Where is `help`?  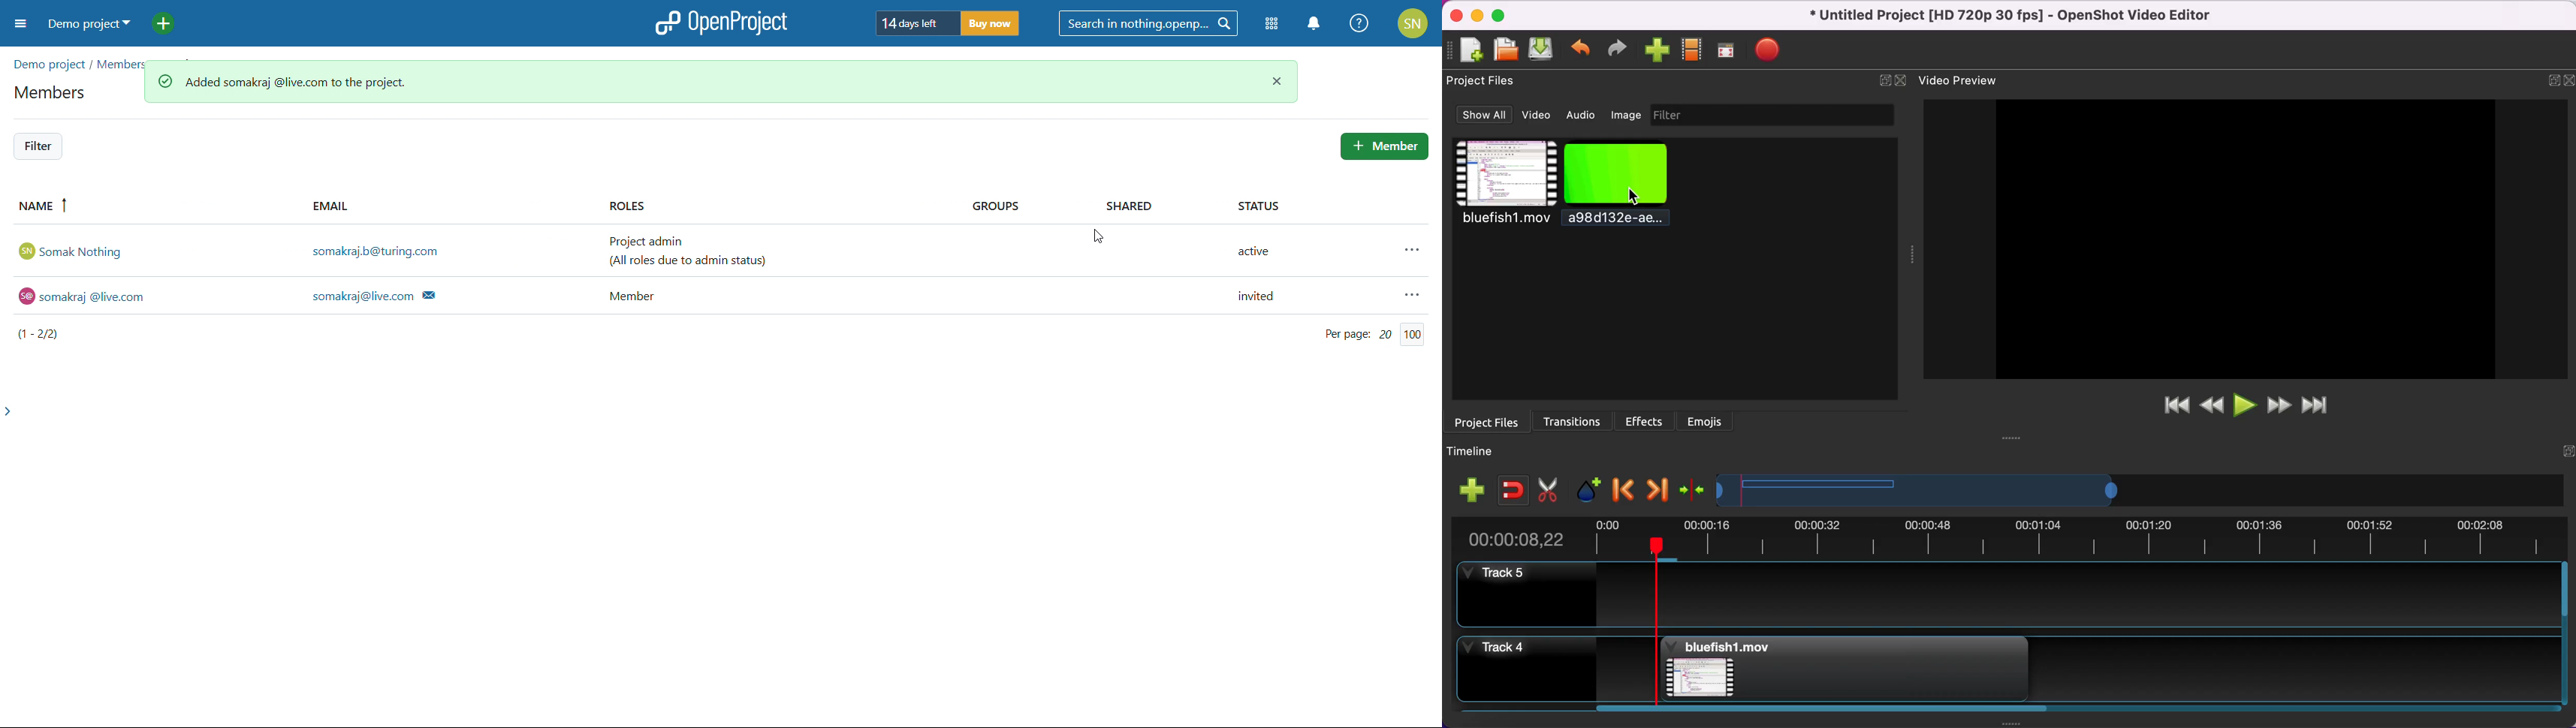
help is located at coordinates (1360, 23).